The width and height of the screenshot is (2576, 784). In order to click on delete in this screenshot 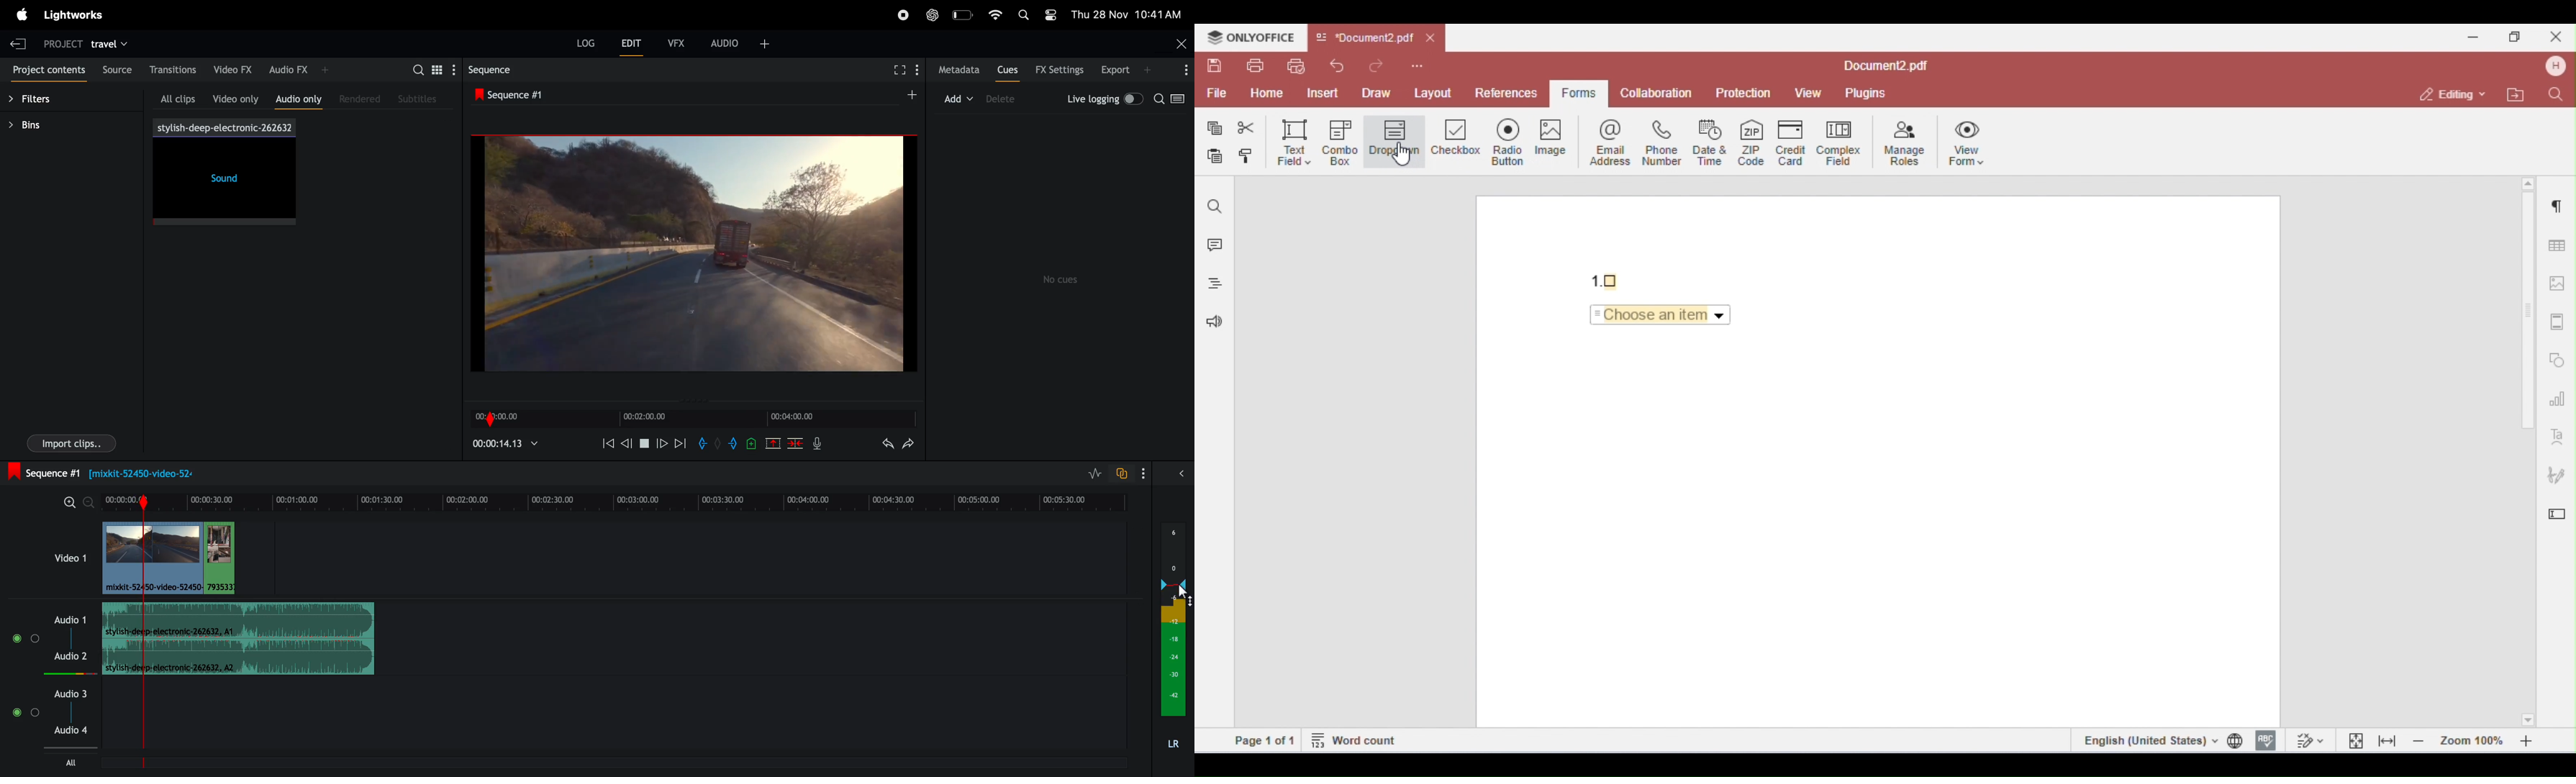, I will do `click(1008, 99)`.